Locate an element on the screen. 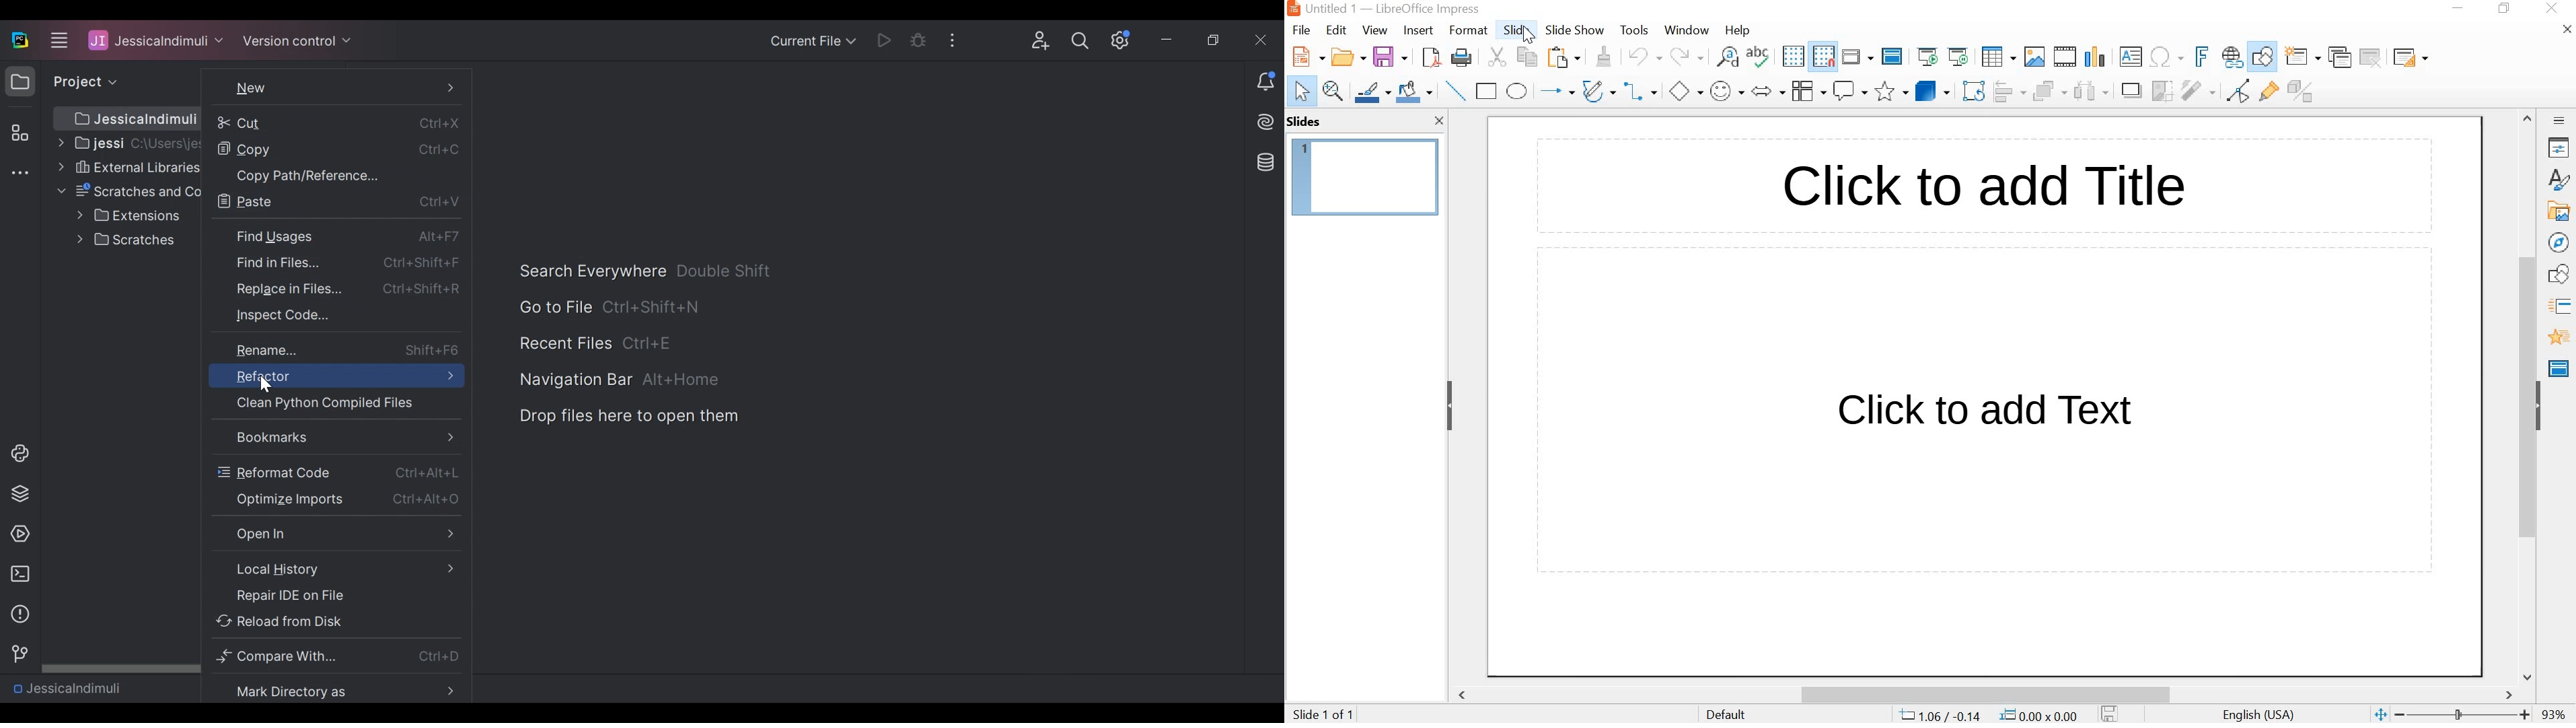  Code with Me is located at coordinates (1041, 41).